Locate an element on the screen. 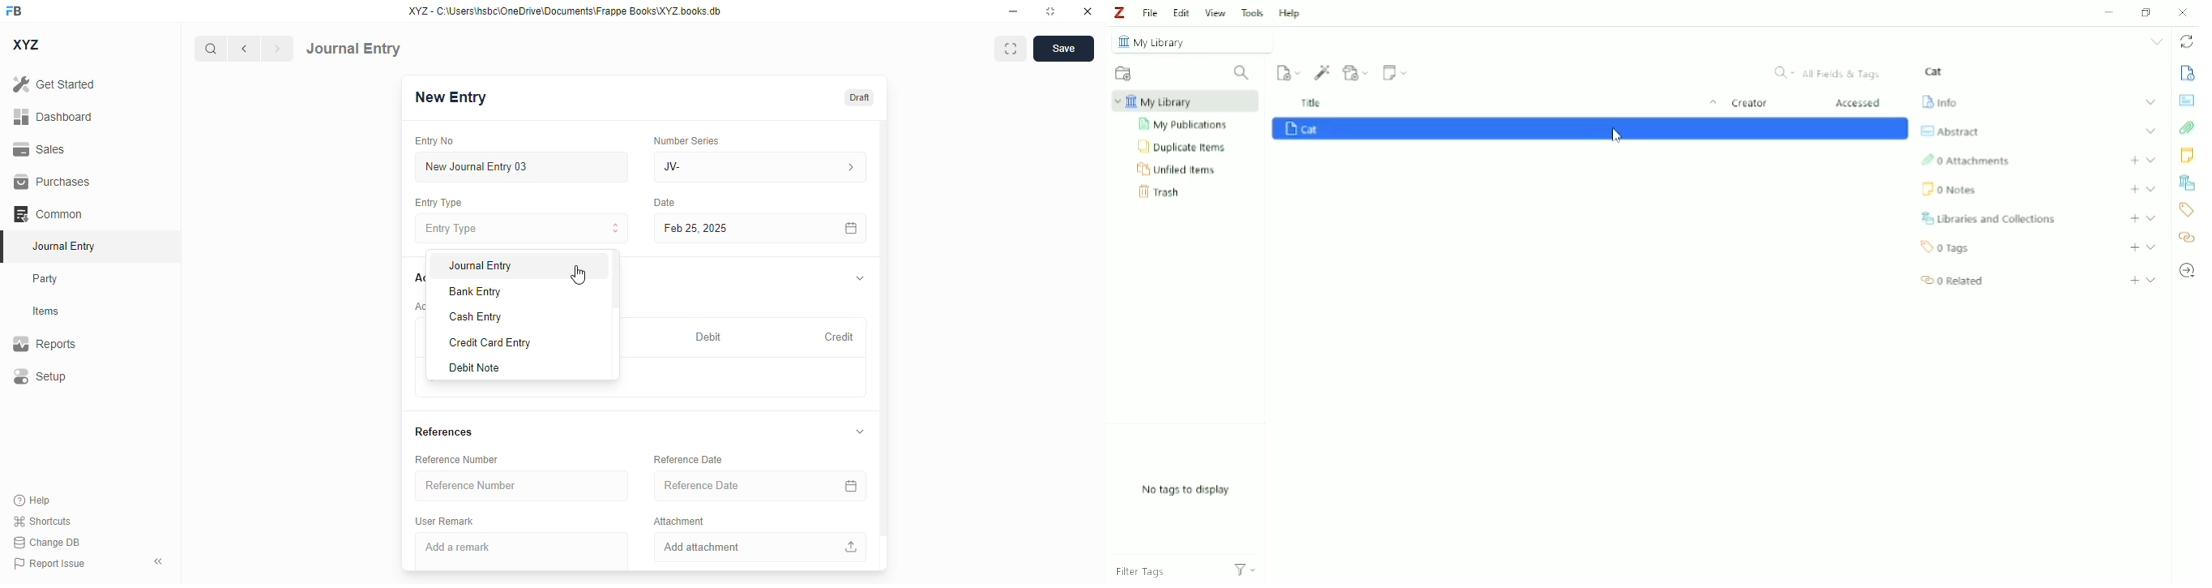  My Publications is located at coordinates (1185, 125).